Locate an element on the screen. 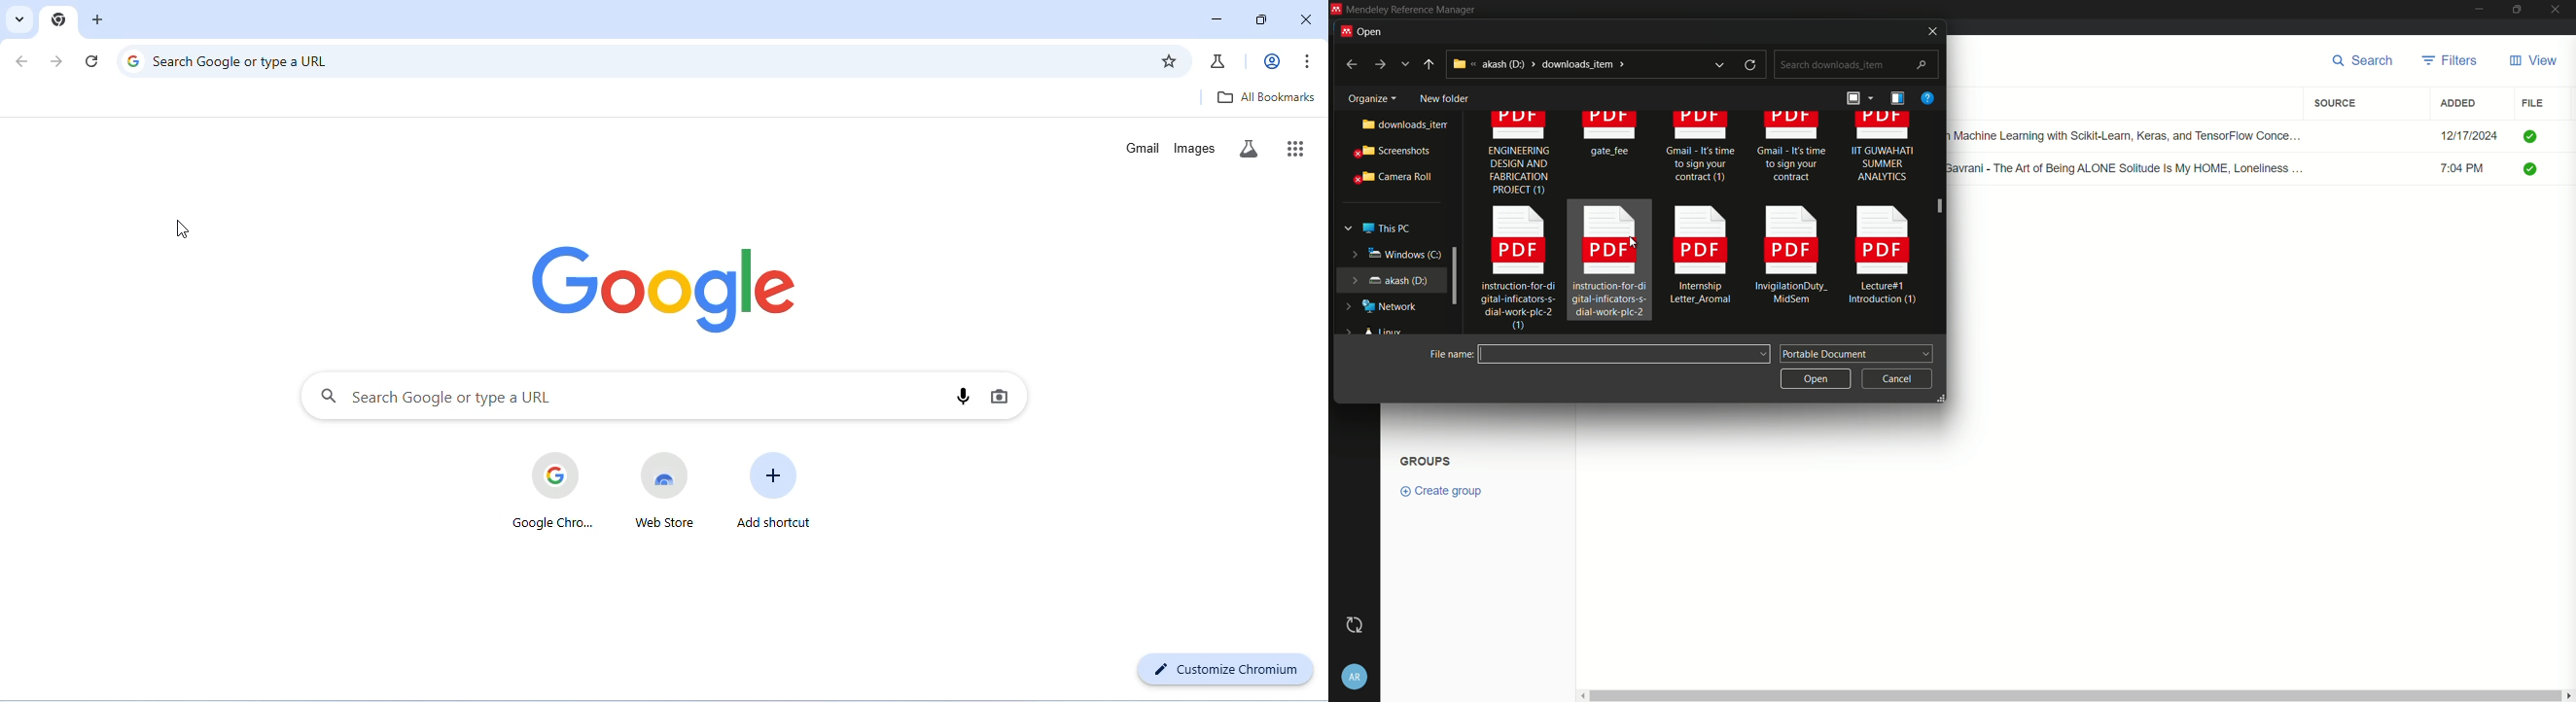 This screenshot has width=2576, height=728. Mendeley Reference Manager is located at coordinates (1411, 9).